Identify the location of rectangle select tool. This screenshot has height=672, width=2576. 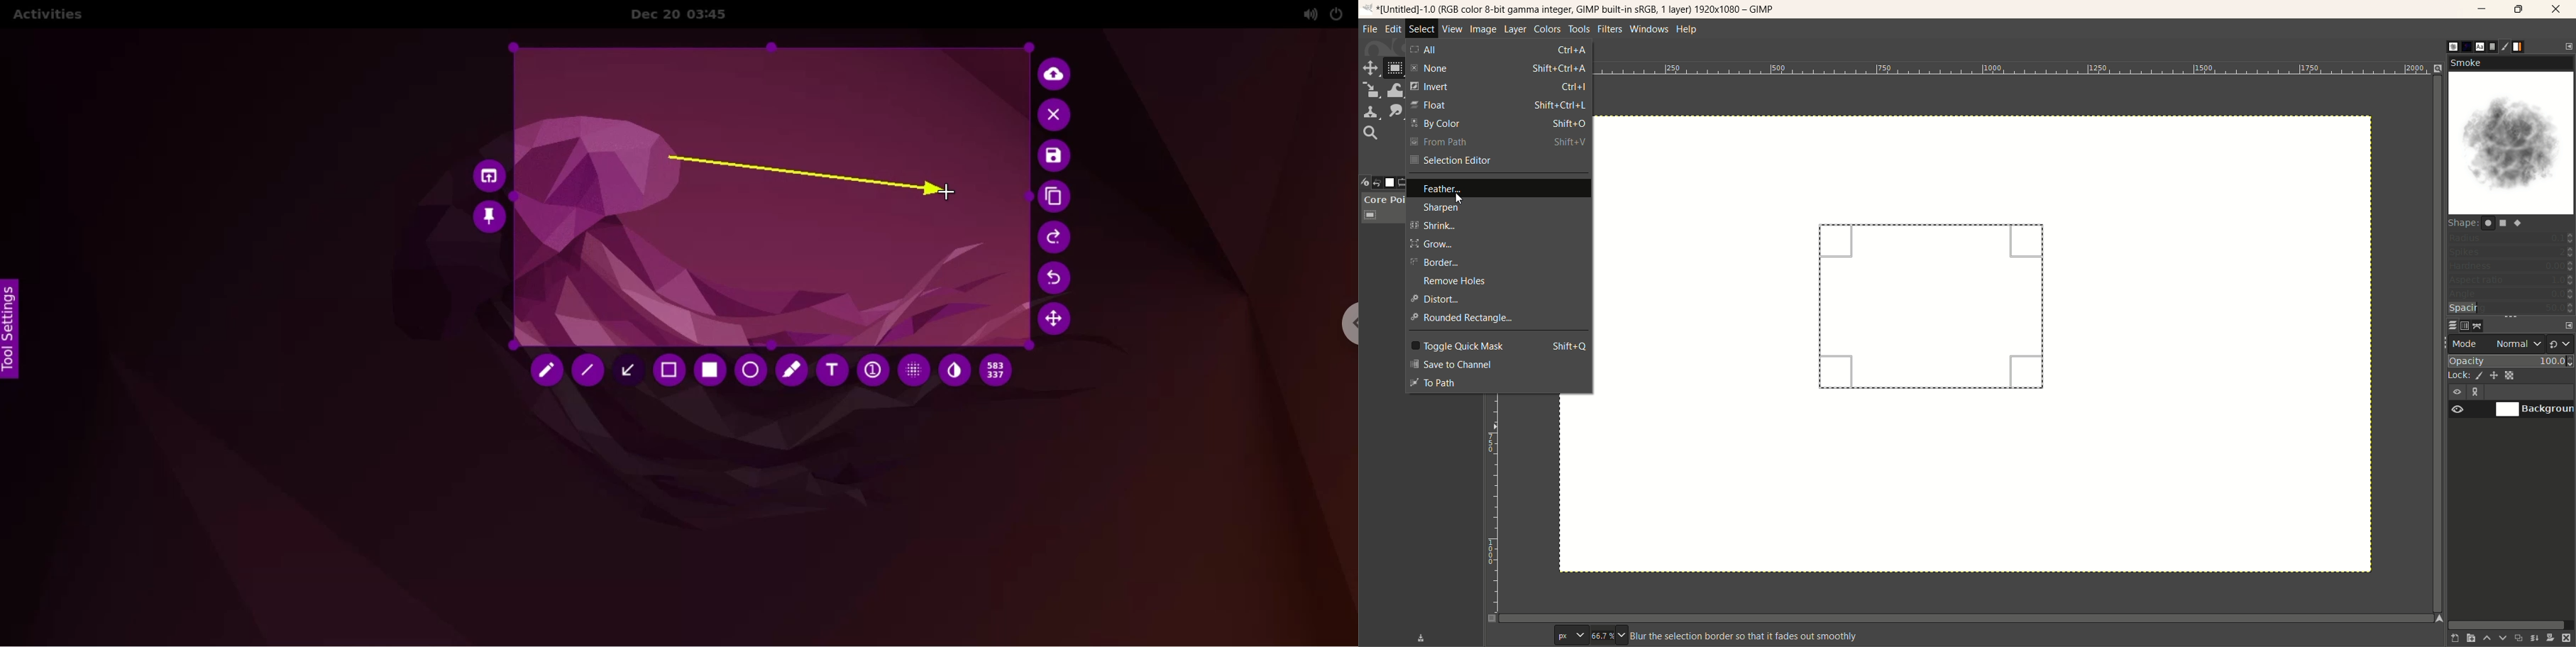
(1395, 67).